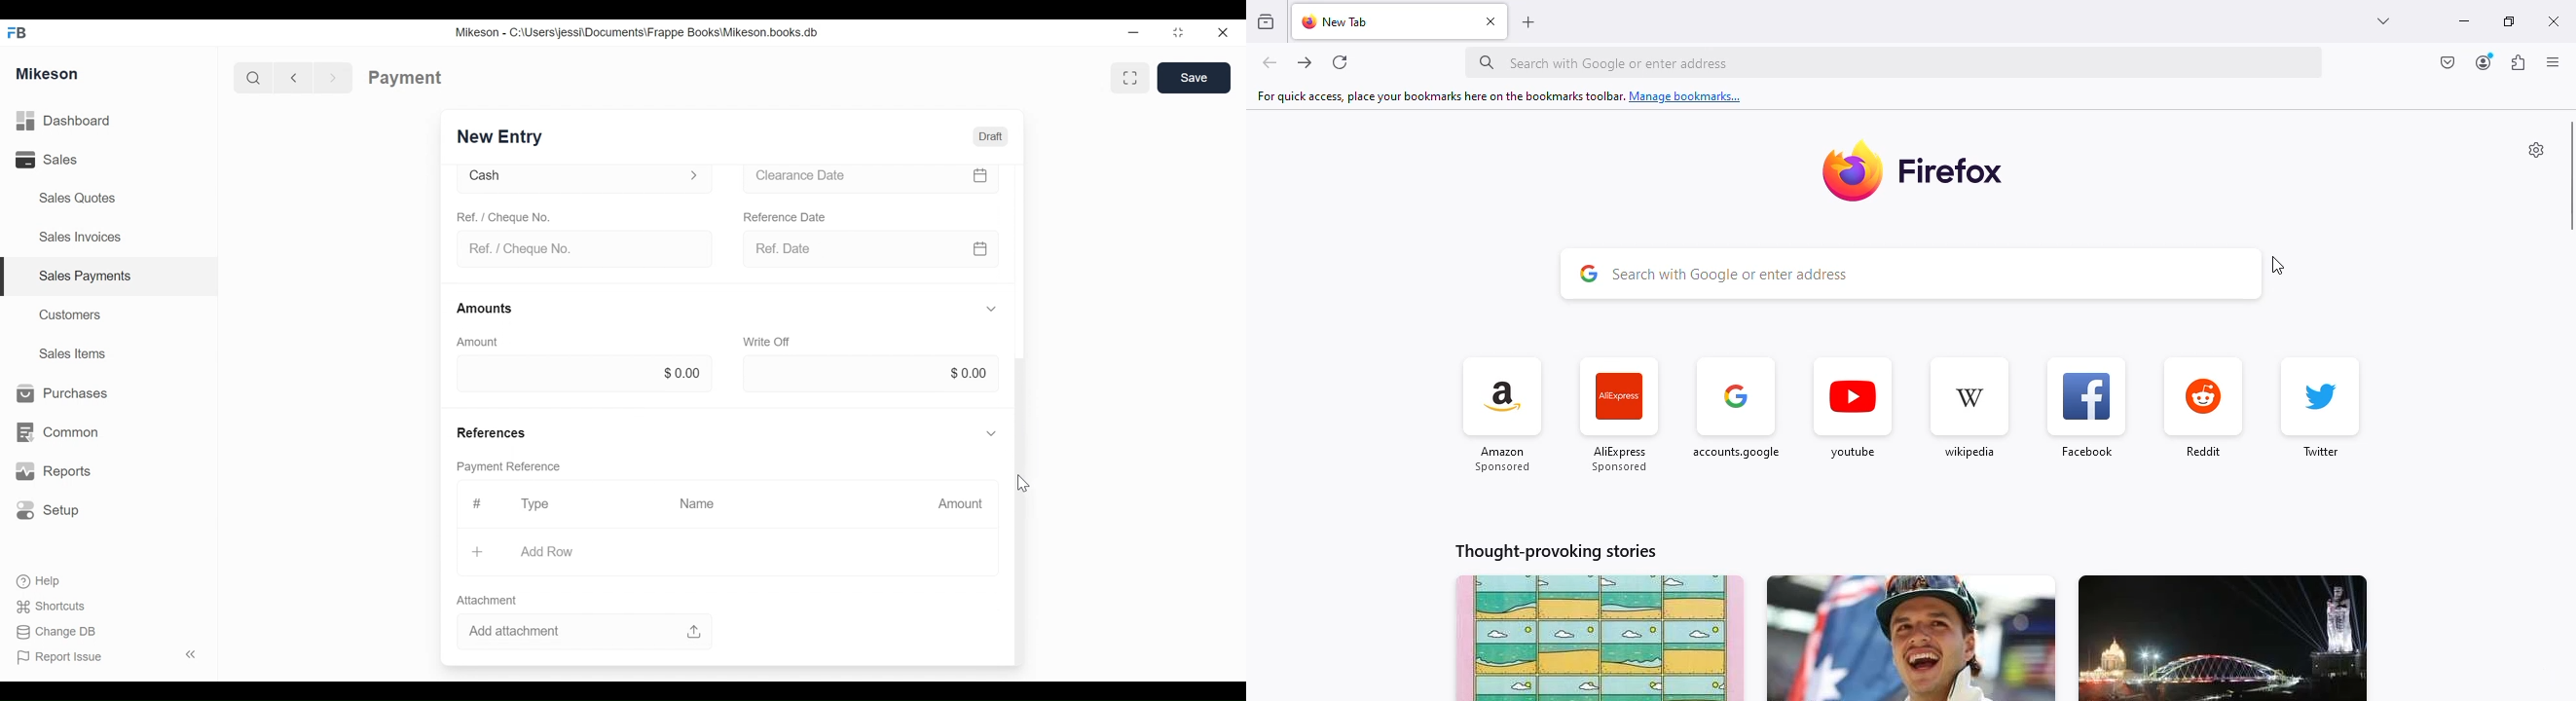 The width and height of the screenshot is (2576, 728). What do you see at coordinates (48, 72) in the screenshot?
I see `Mikeson` at bounding box center [48, 72].